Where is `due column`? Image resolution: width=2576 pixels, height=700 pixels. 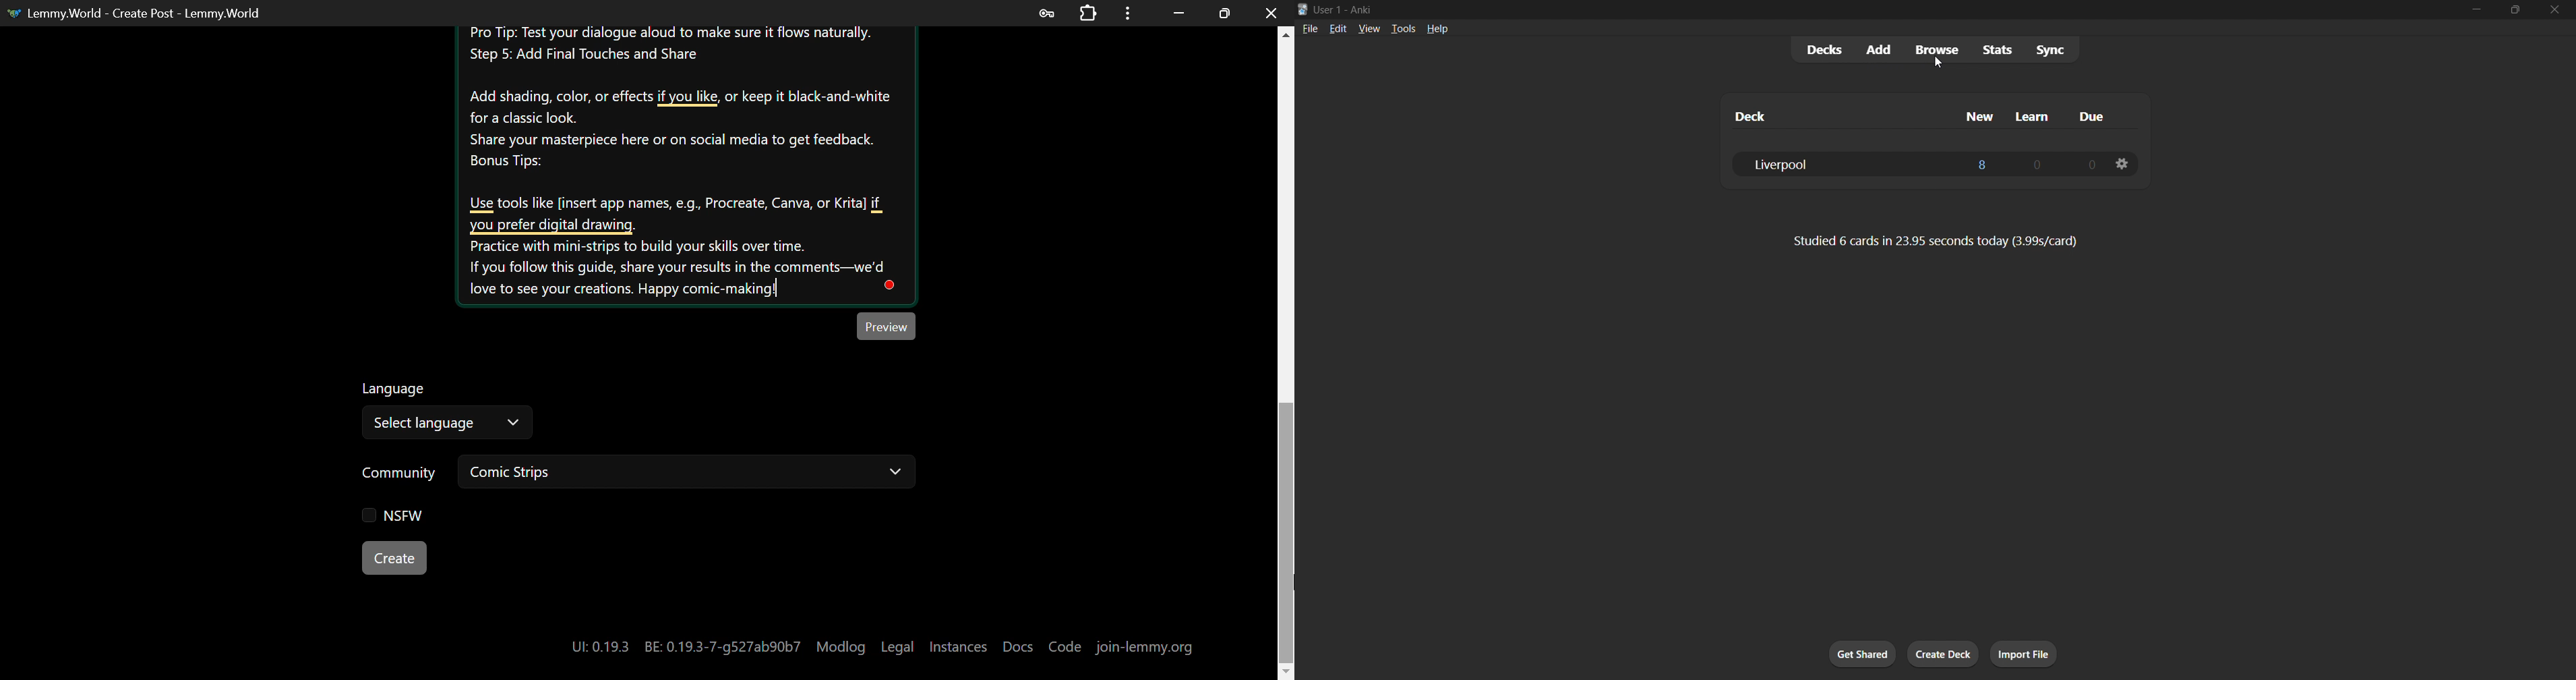
due column is located at coordinates (2091, 118).